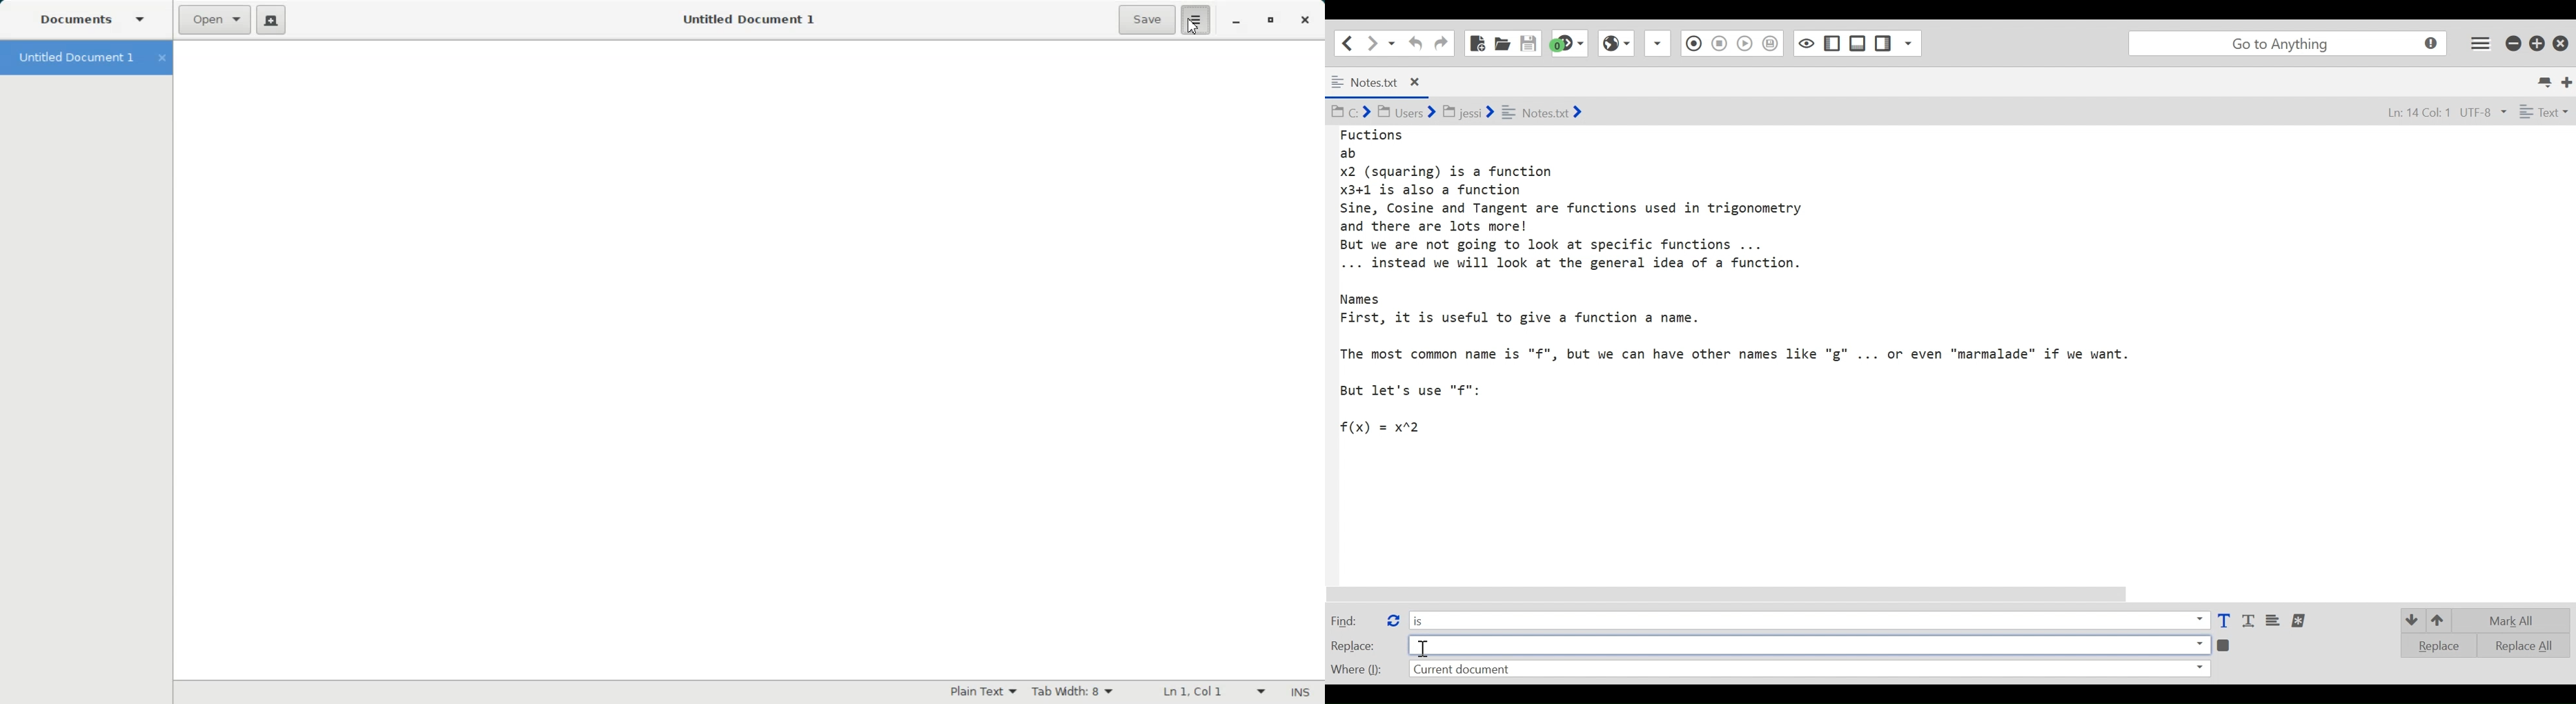  What do you see at coordinates (2411, 619) in the screenshot?
I see `Arrow down` at bounding box center [2411, 619].